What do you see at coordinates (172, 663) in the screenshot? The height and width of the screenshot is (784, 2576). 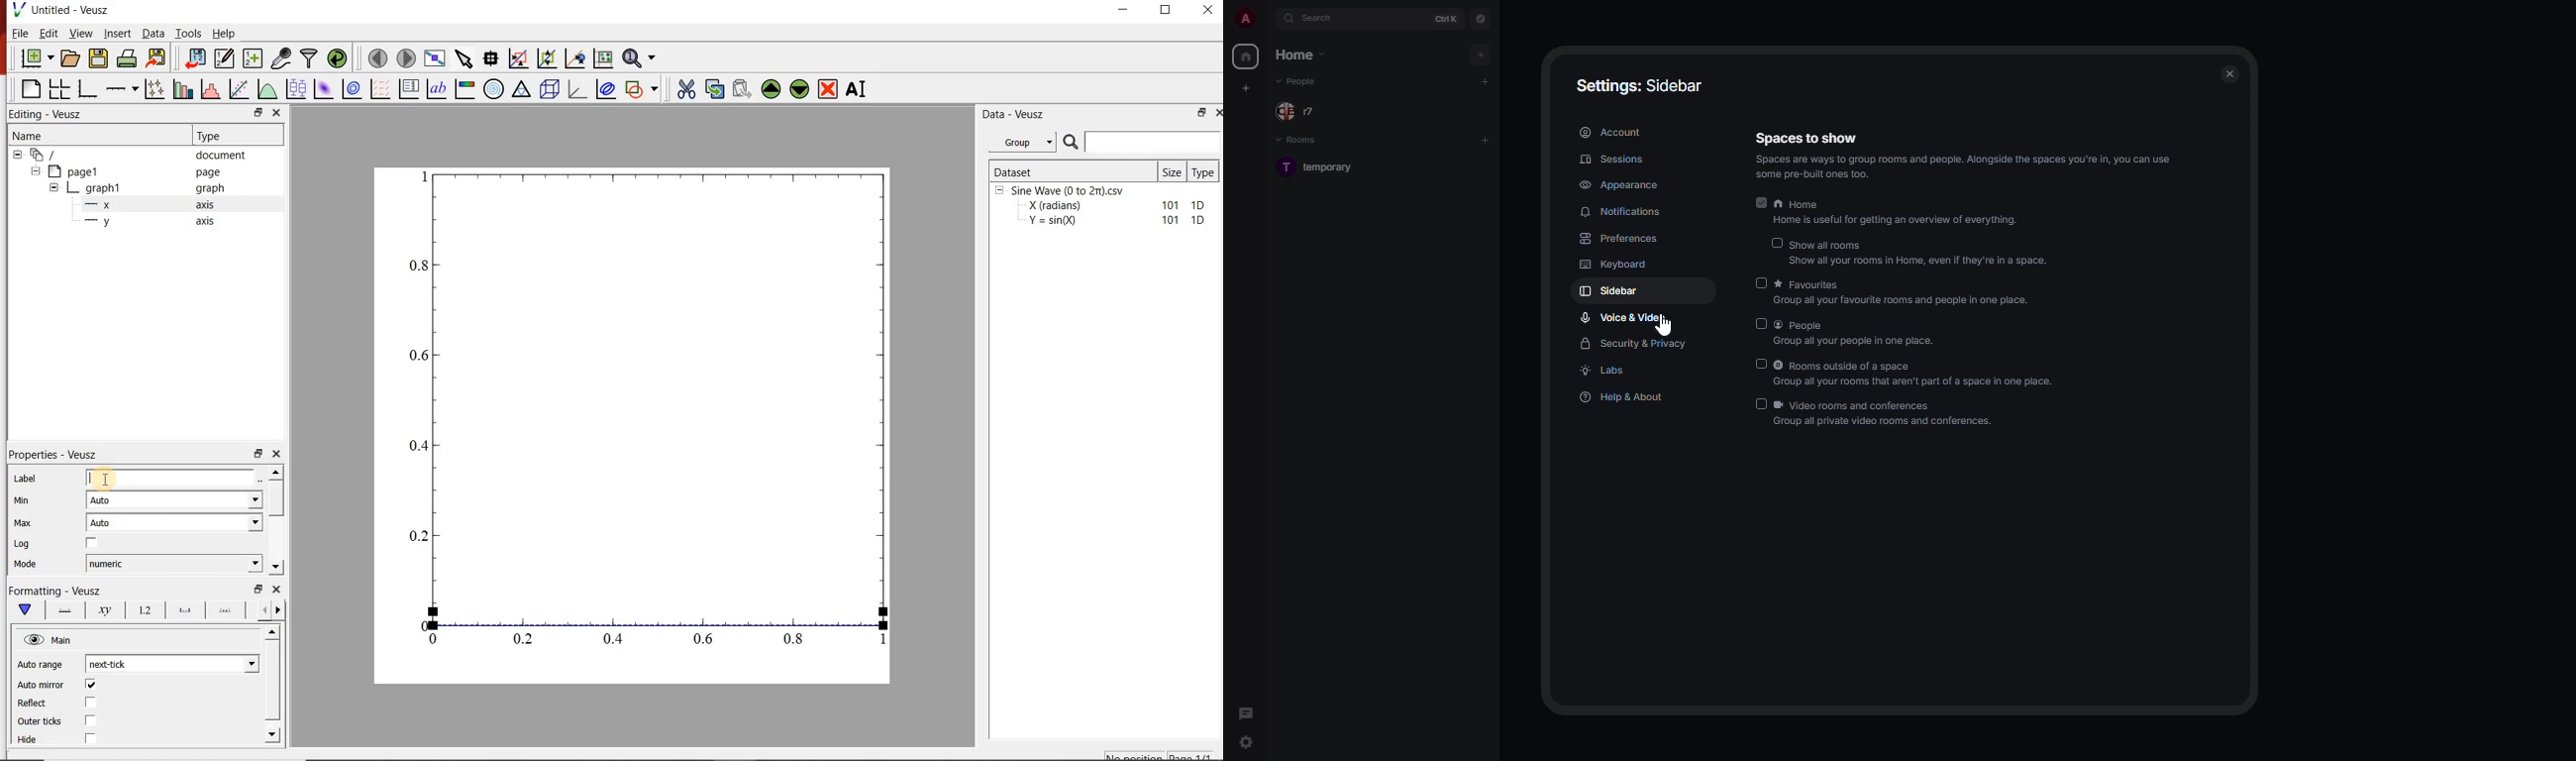 I see `next-tick` at bounding box center [172, 663].